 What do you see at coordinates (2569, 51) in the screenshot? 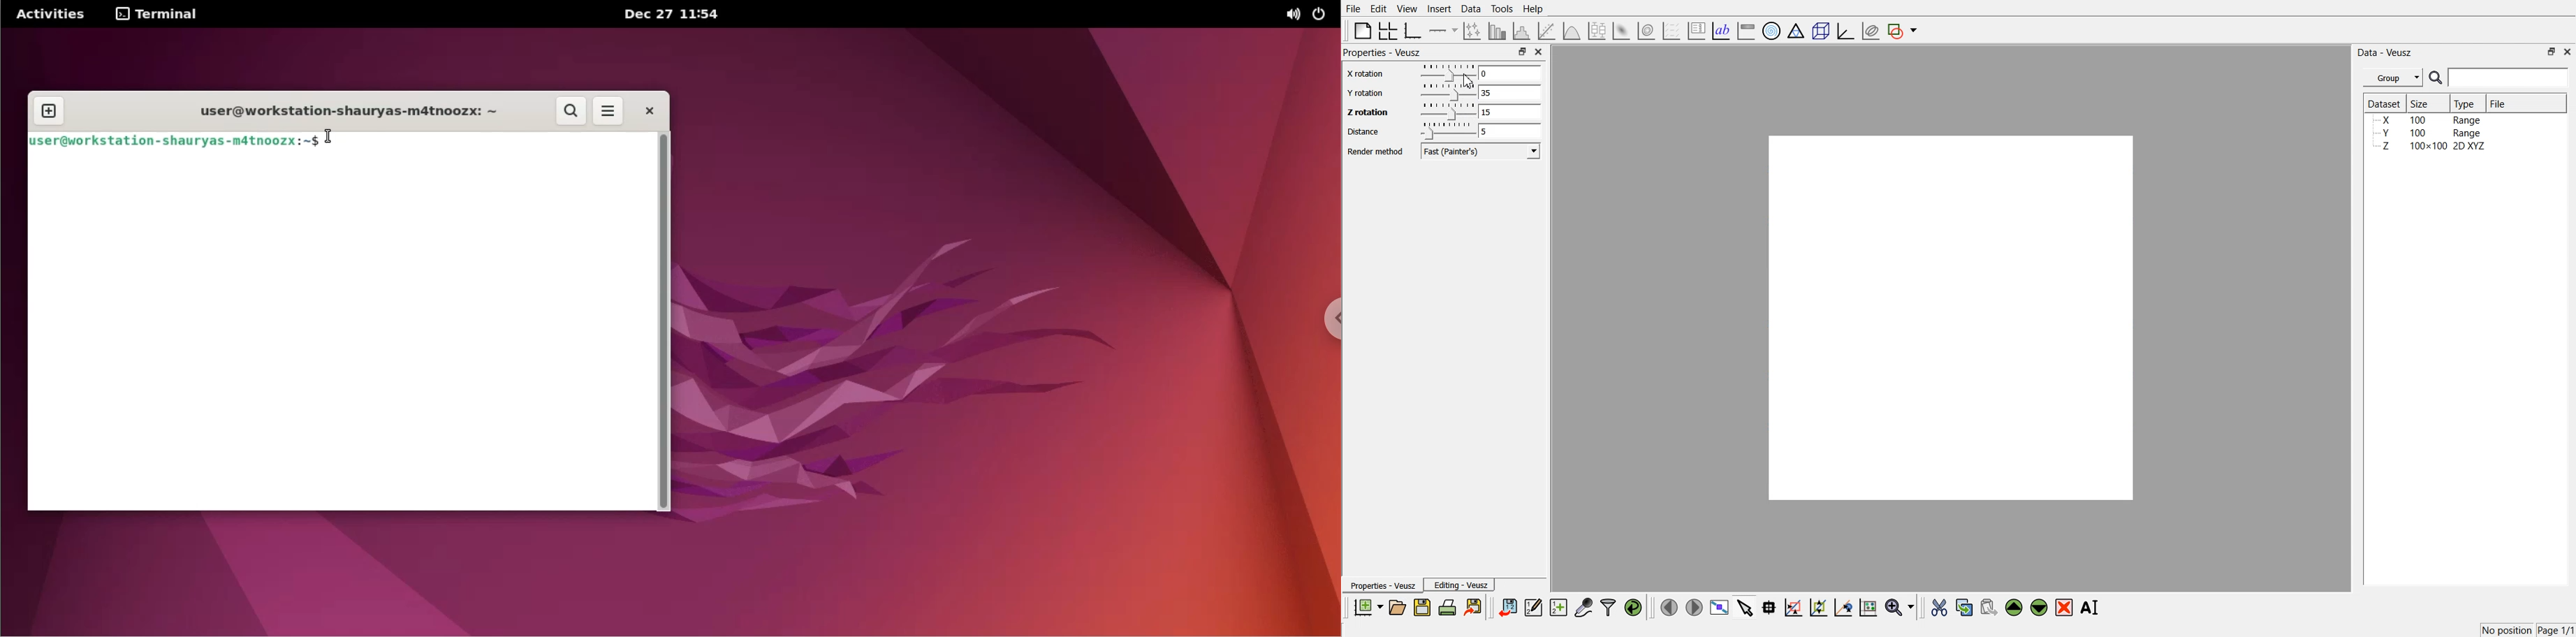
I see `Close` at bounding box center [2569, 51].